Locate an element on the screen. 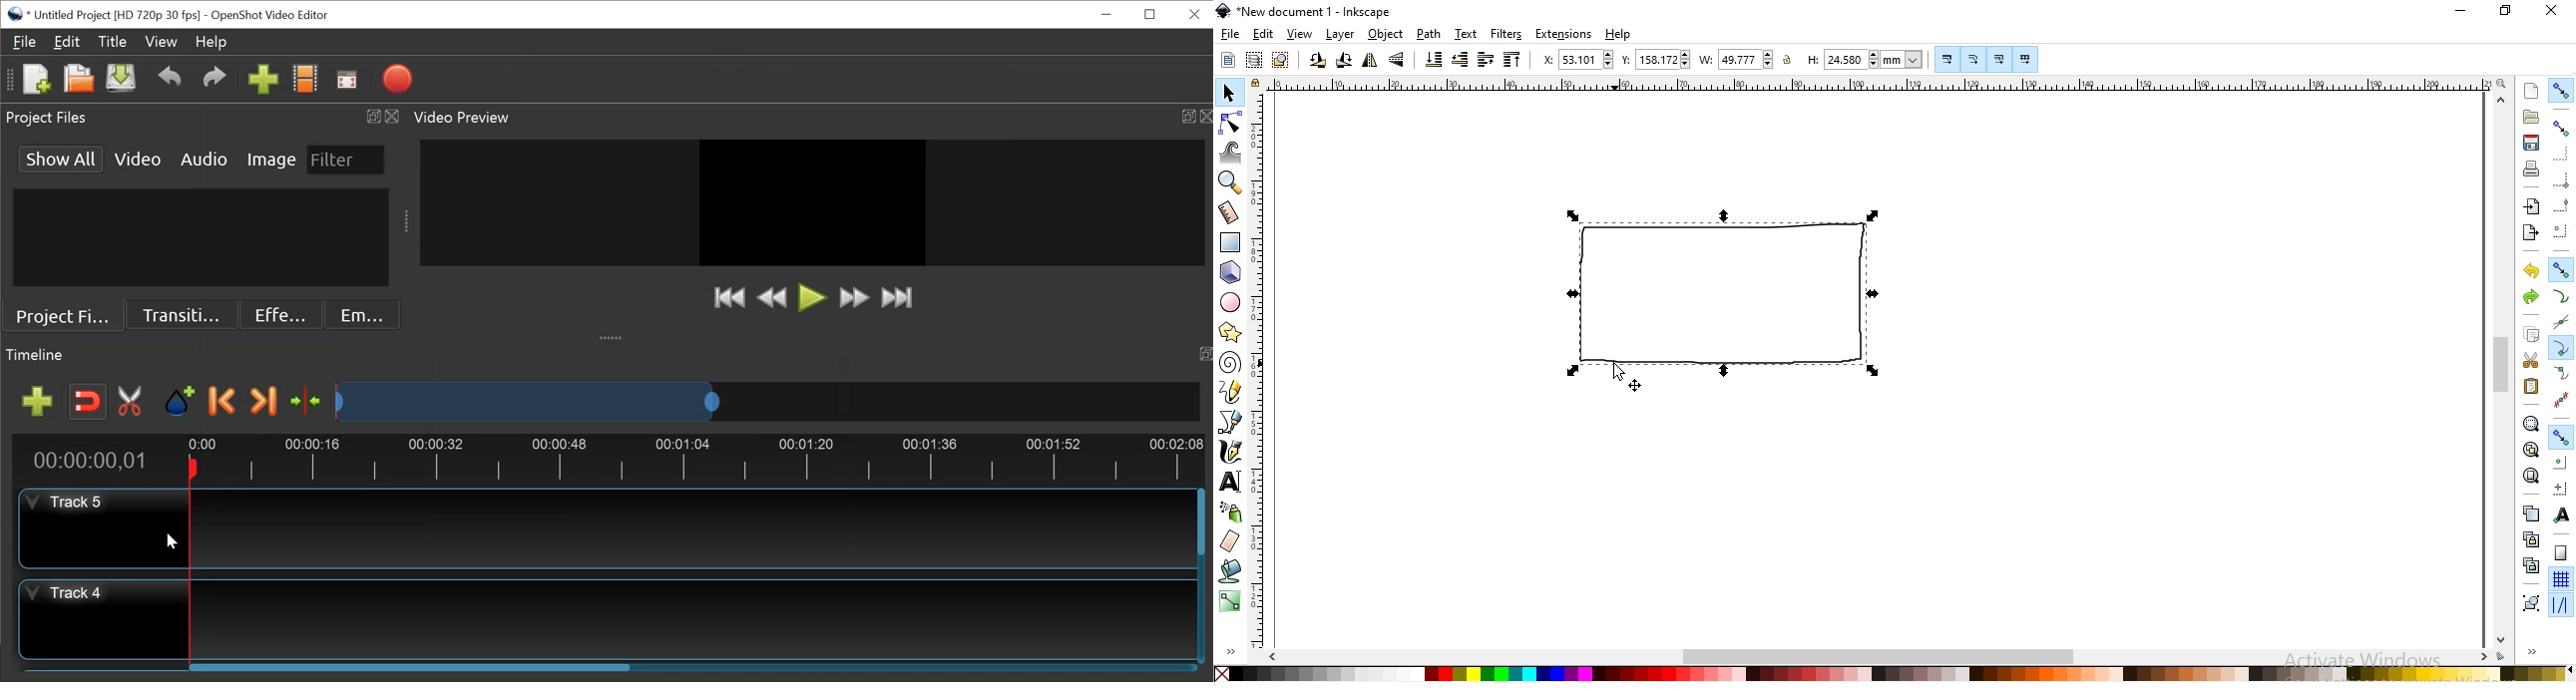  new document 1 -Inkscape is located at coordinates (1307, 11).